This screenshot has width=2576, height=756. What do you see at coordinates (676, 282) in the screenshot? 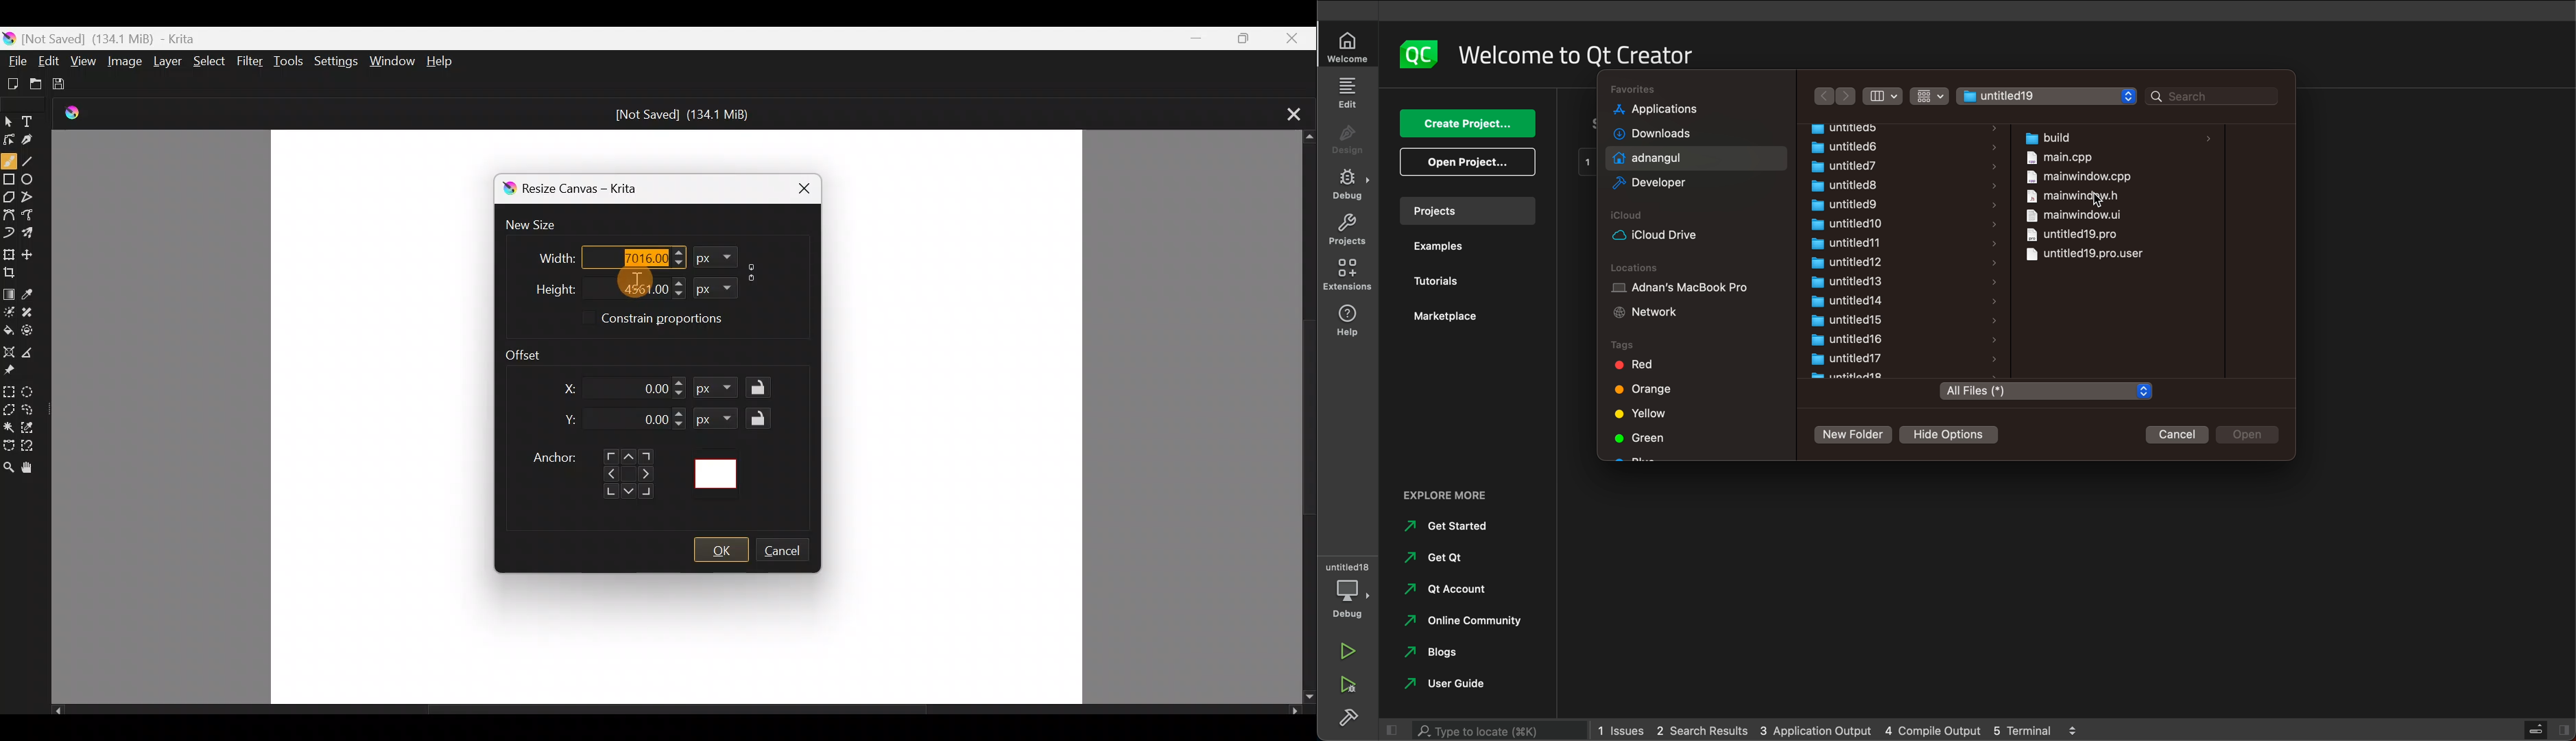
I see `Increase height` at bounding box center [676, 282].